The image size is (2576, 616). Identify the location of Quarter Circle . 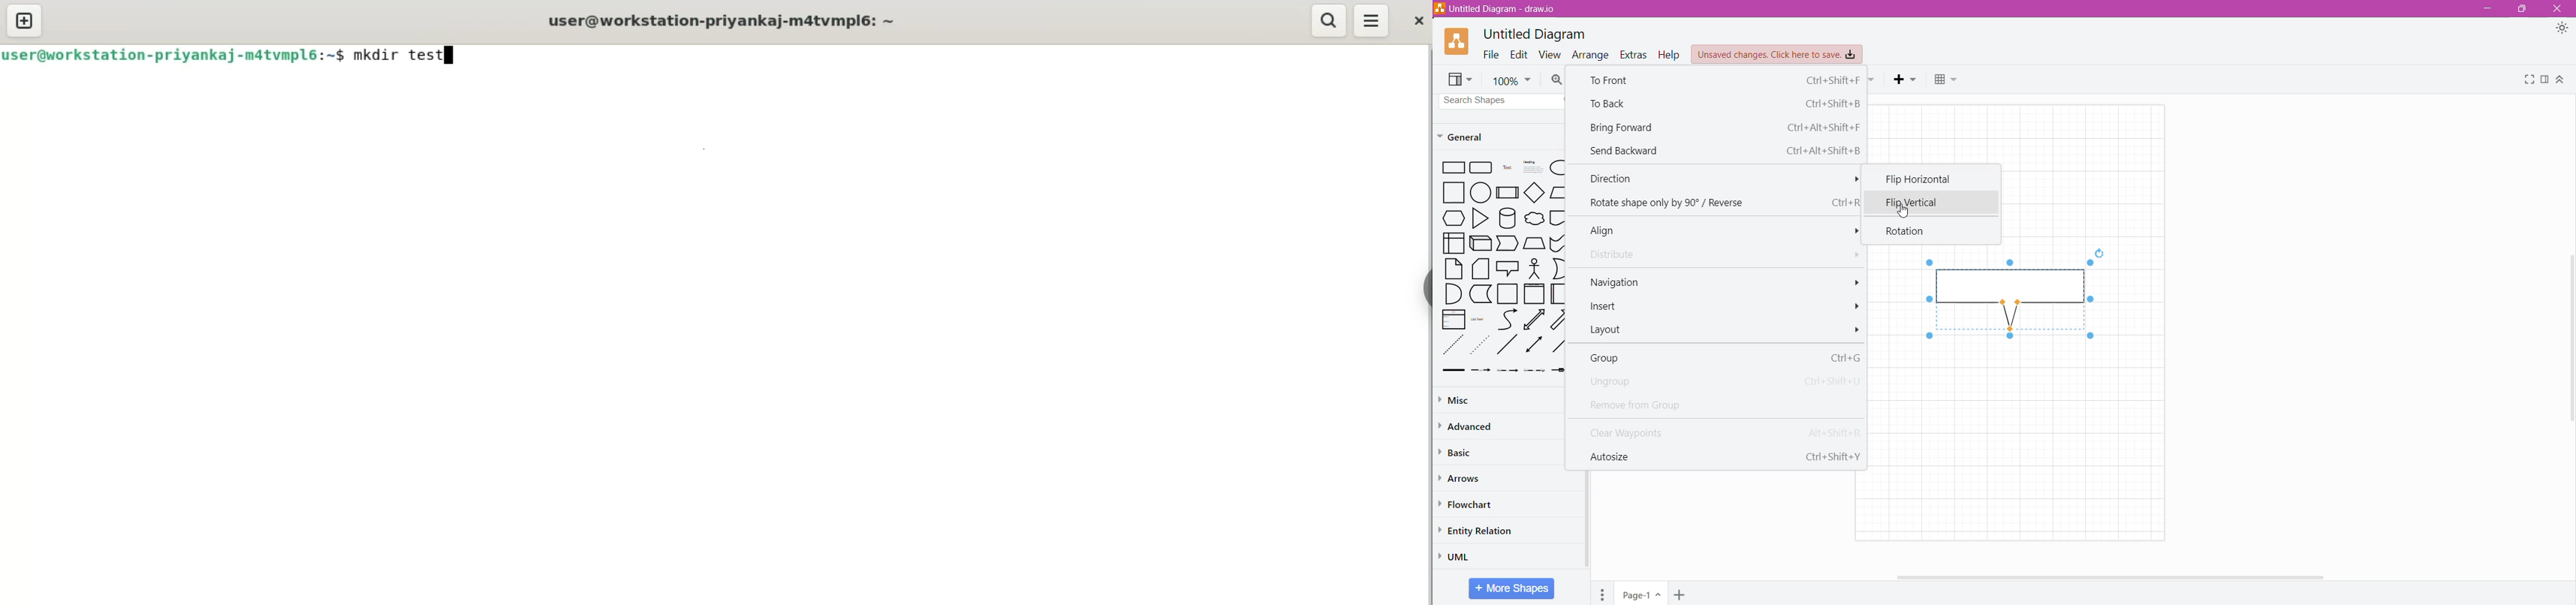
(1452, 294).